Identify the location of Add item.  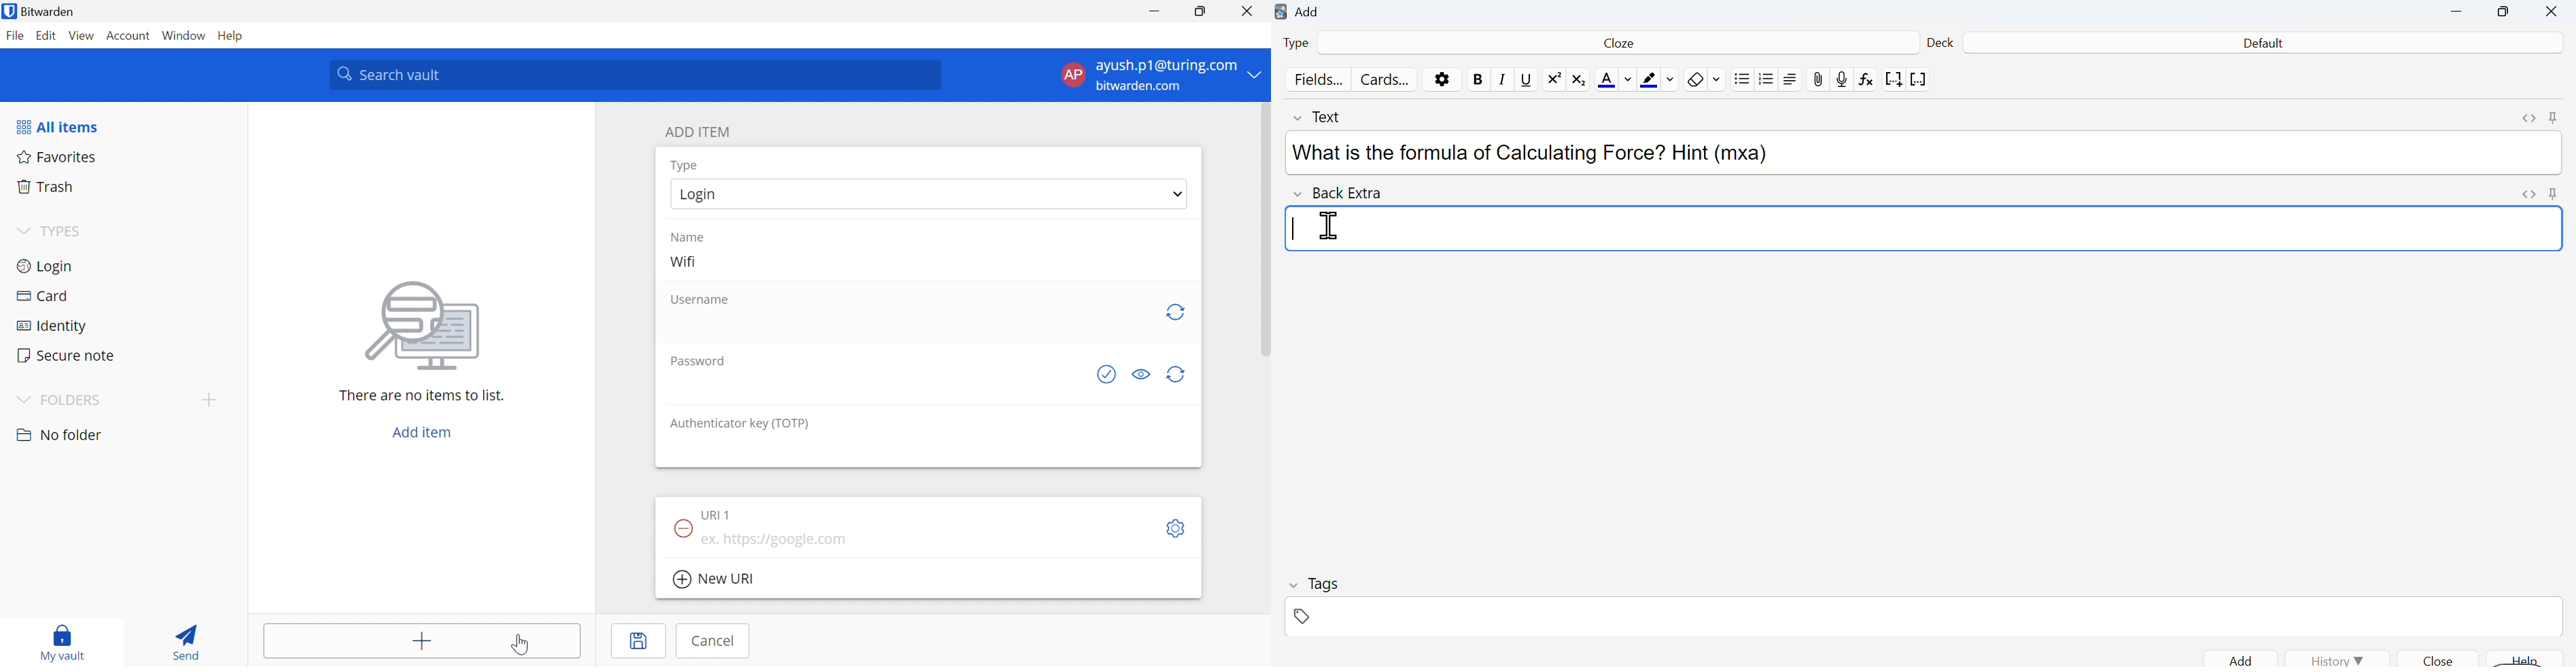
(422, 432).